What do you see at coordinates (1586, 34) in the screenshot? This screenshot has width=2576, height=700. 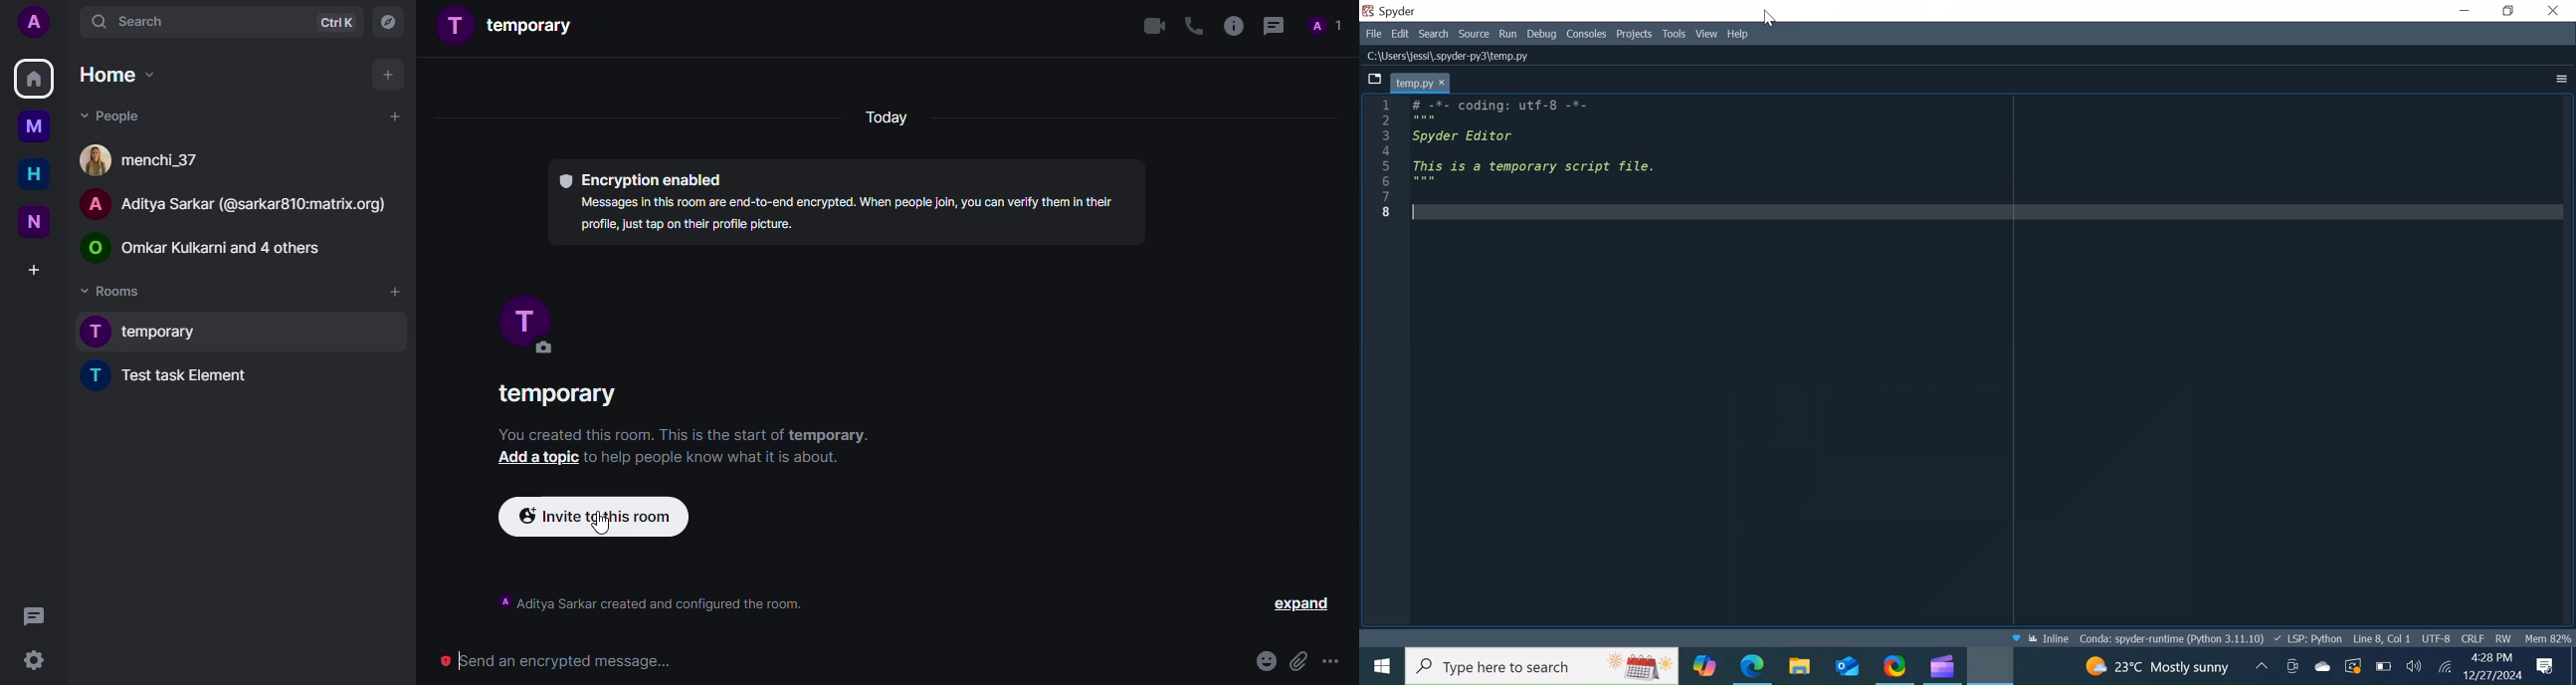 I see `console` at bounding box center [1586, 34].